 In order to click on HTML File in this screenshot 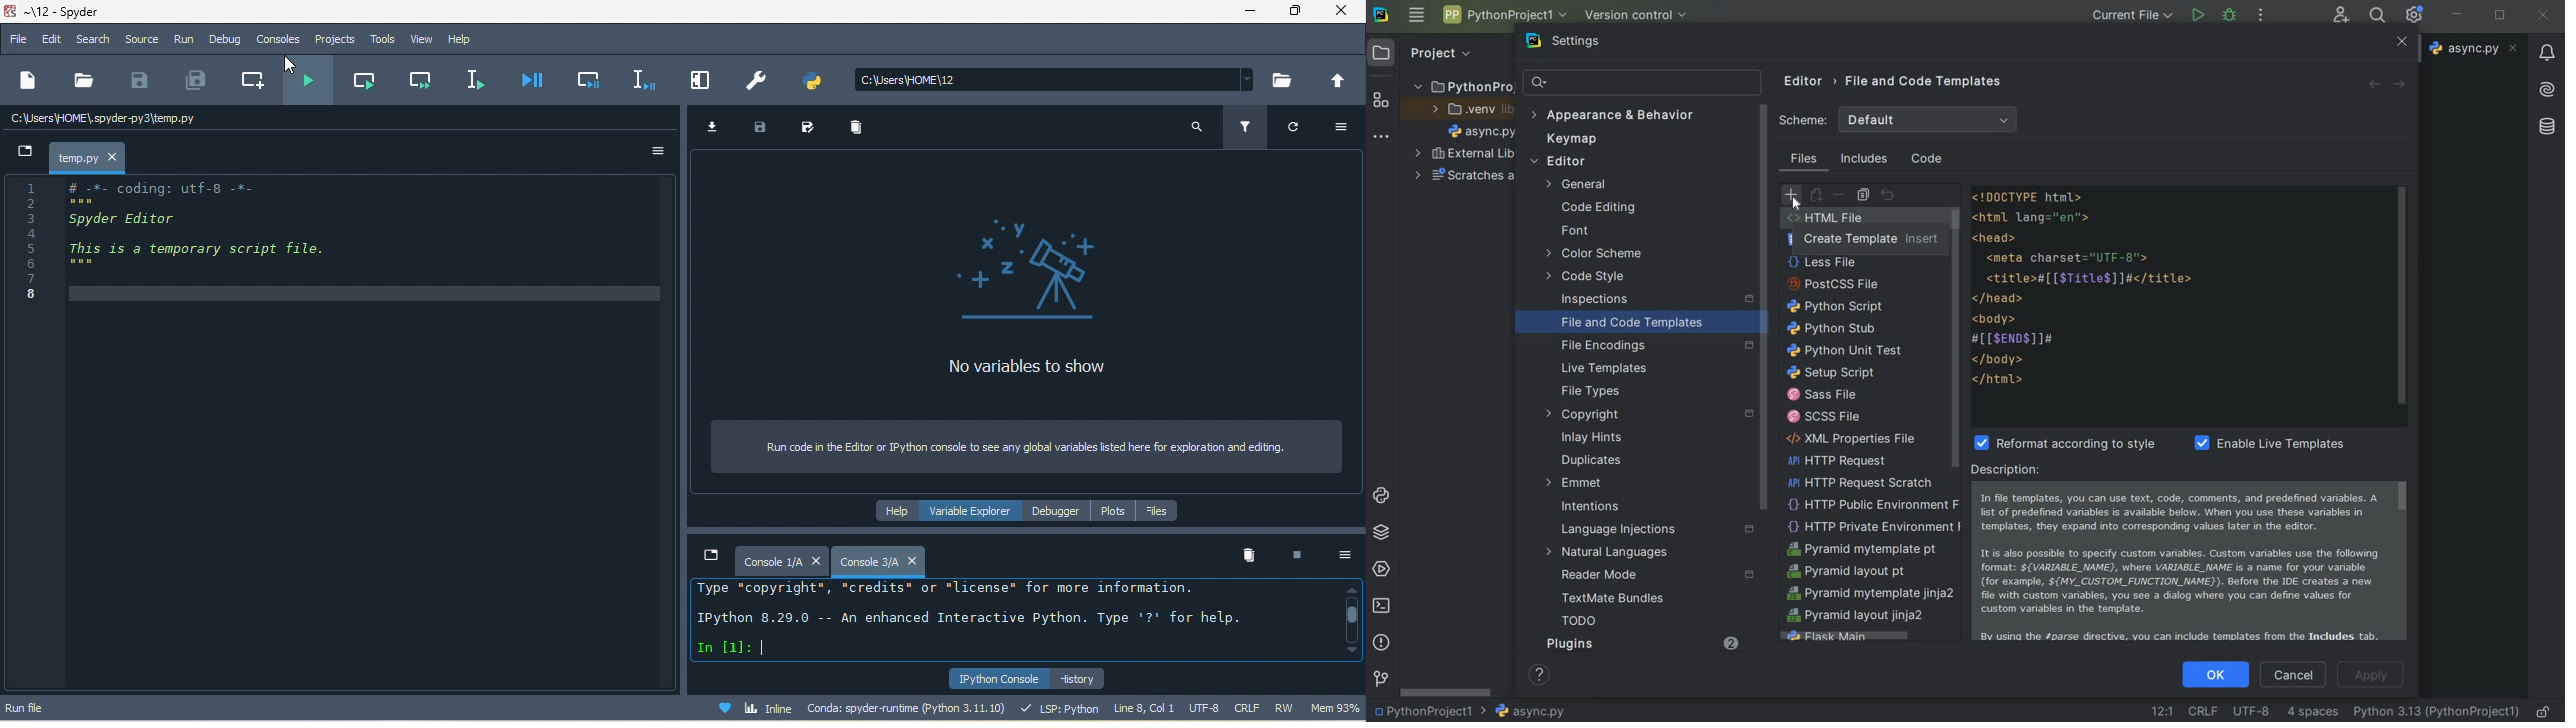, I will do `click(1860, 218)`.